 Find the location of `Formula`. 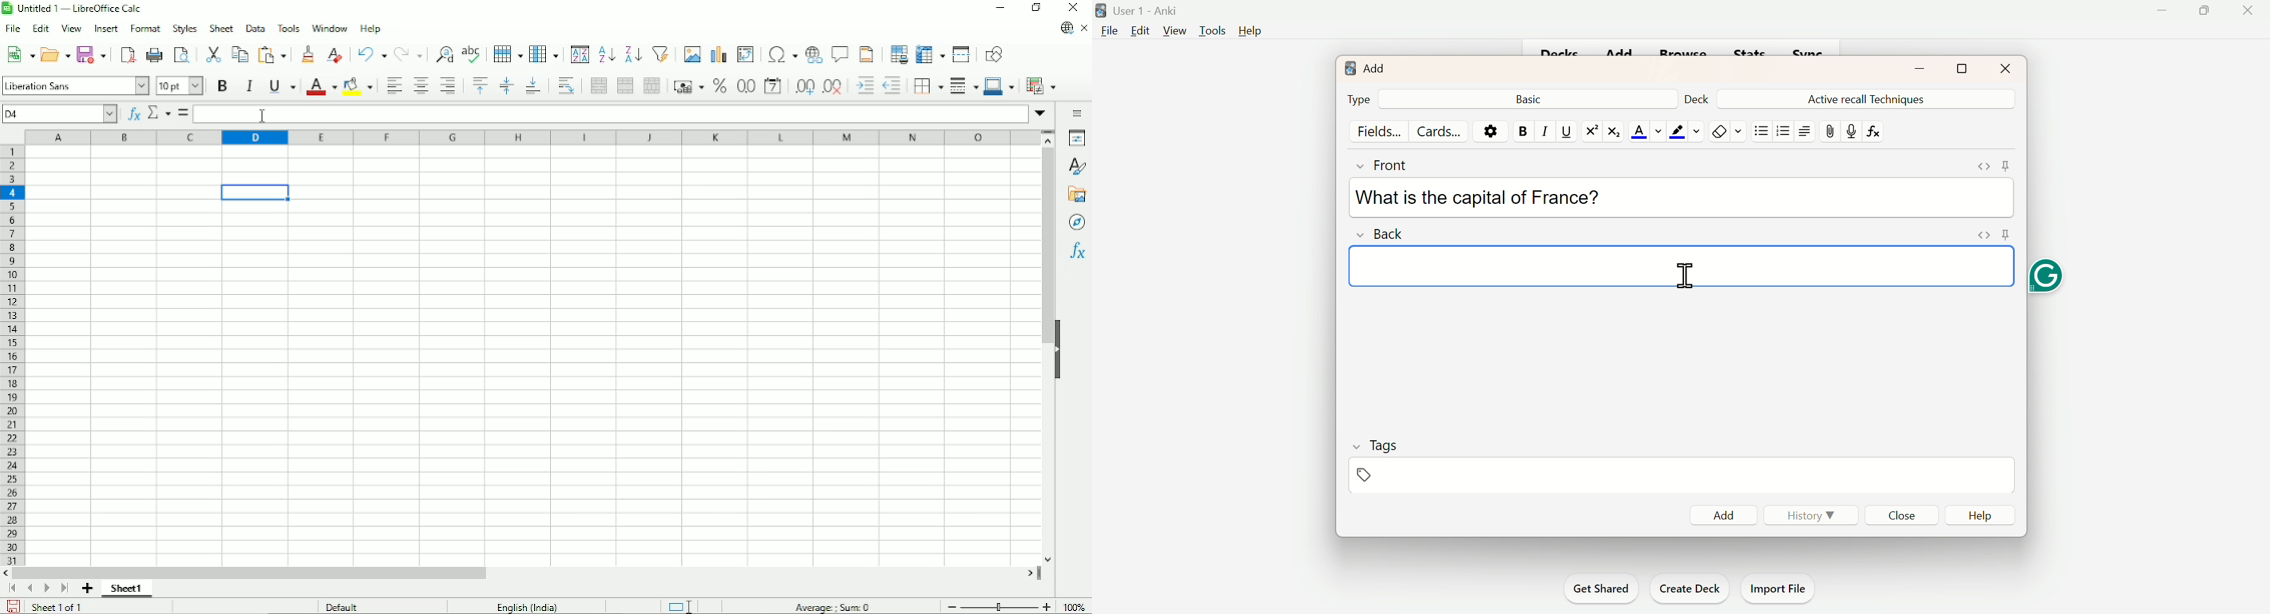

Formula is located at coordinates (183, 114).